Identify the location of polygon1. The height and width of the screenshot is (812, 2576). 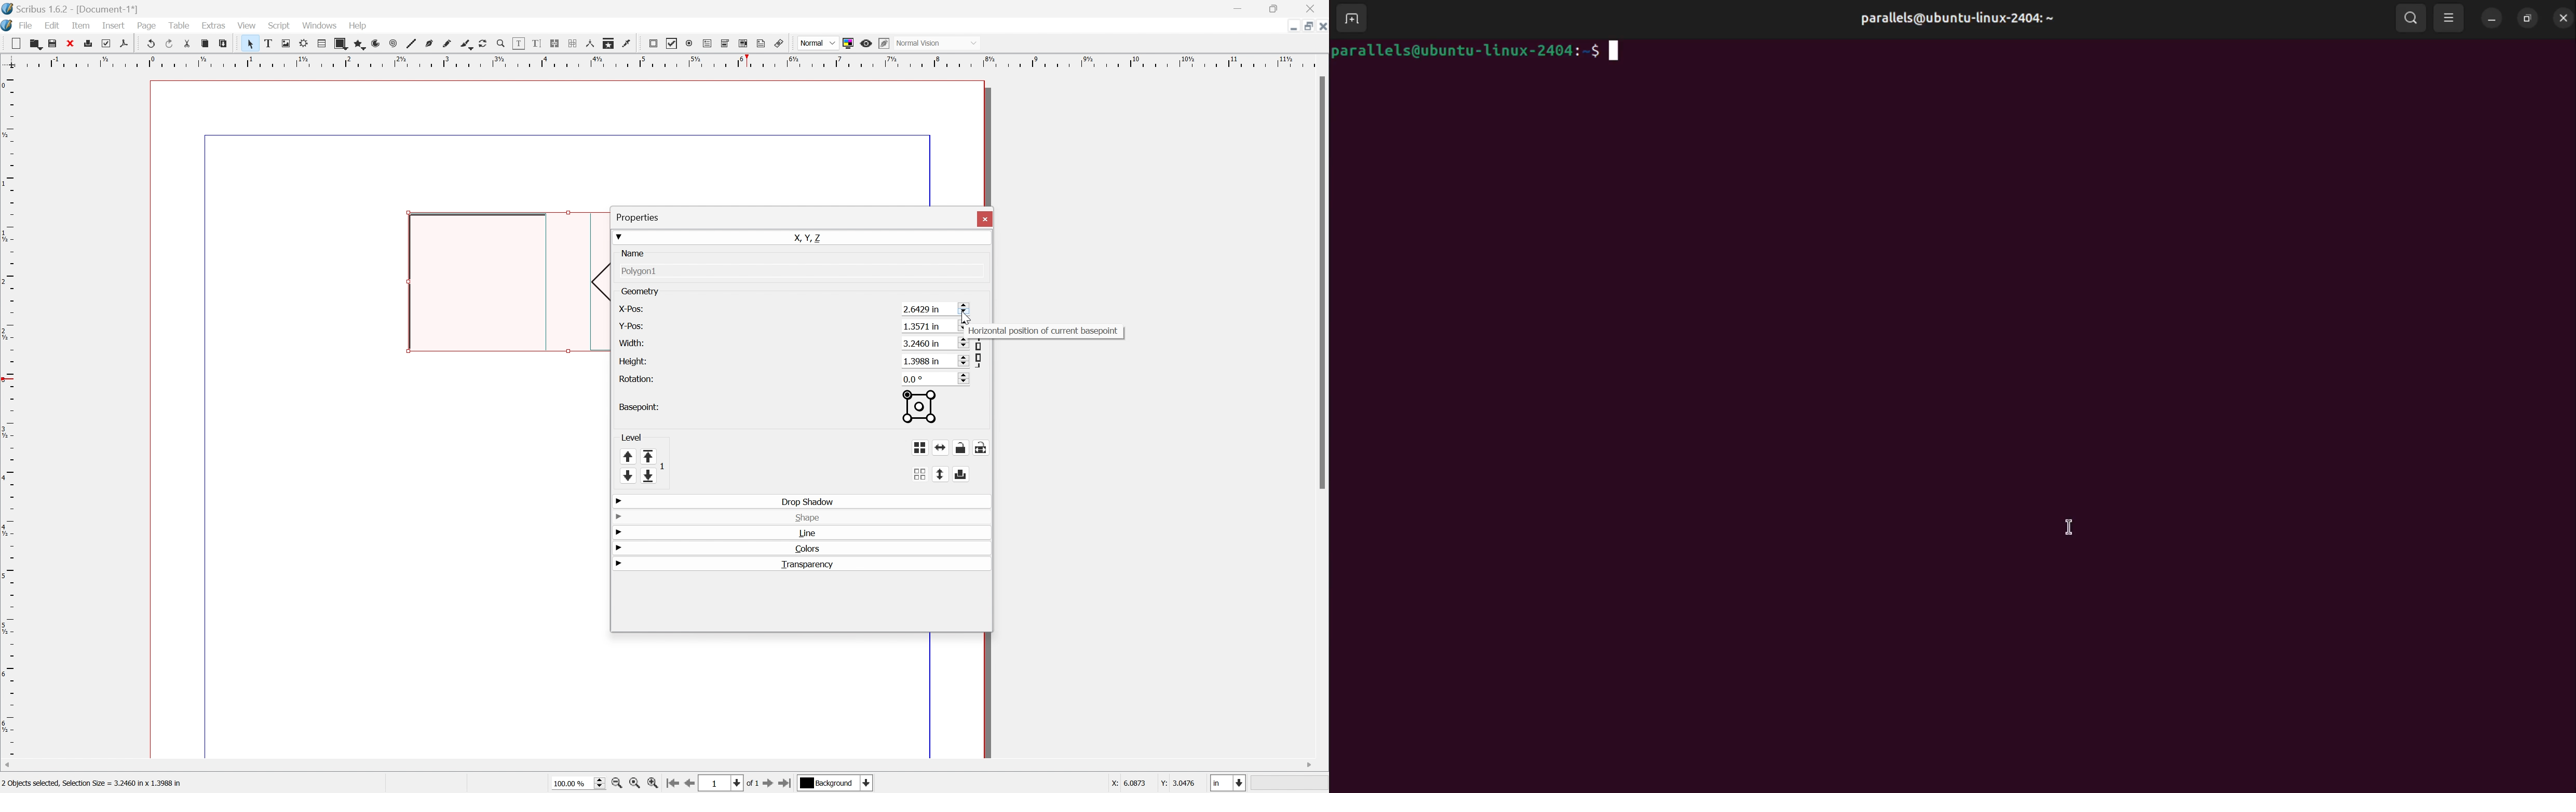
(641, 272).